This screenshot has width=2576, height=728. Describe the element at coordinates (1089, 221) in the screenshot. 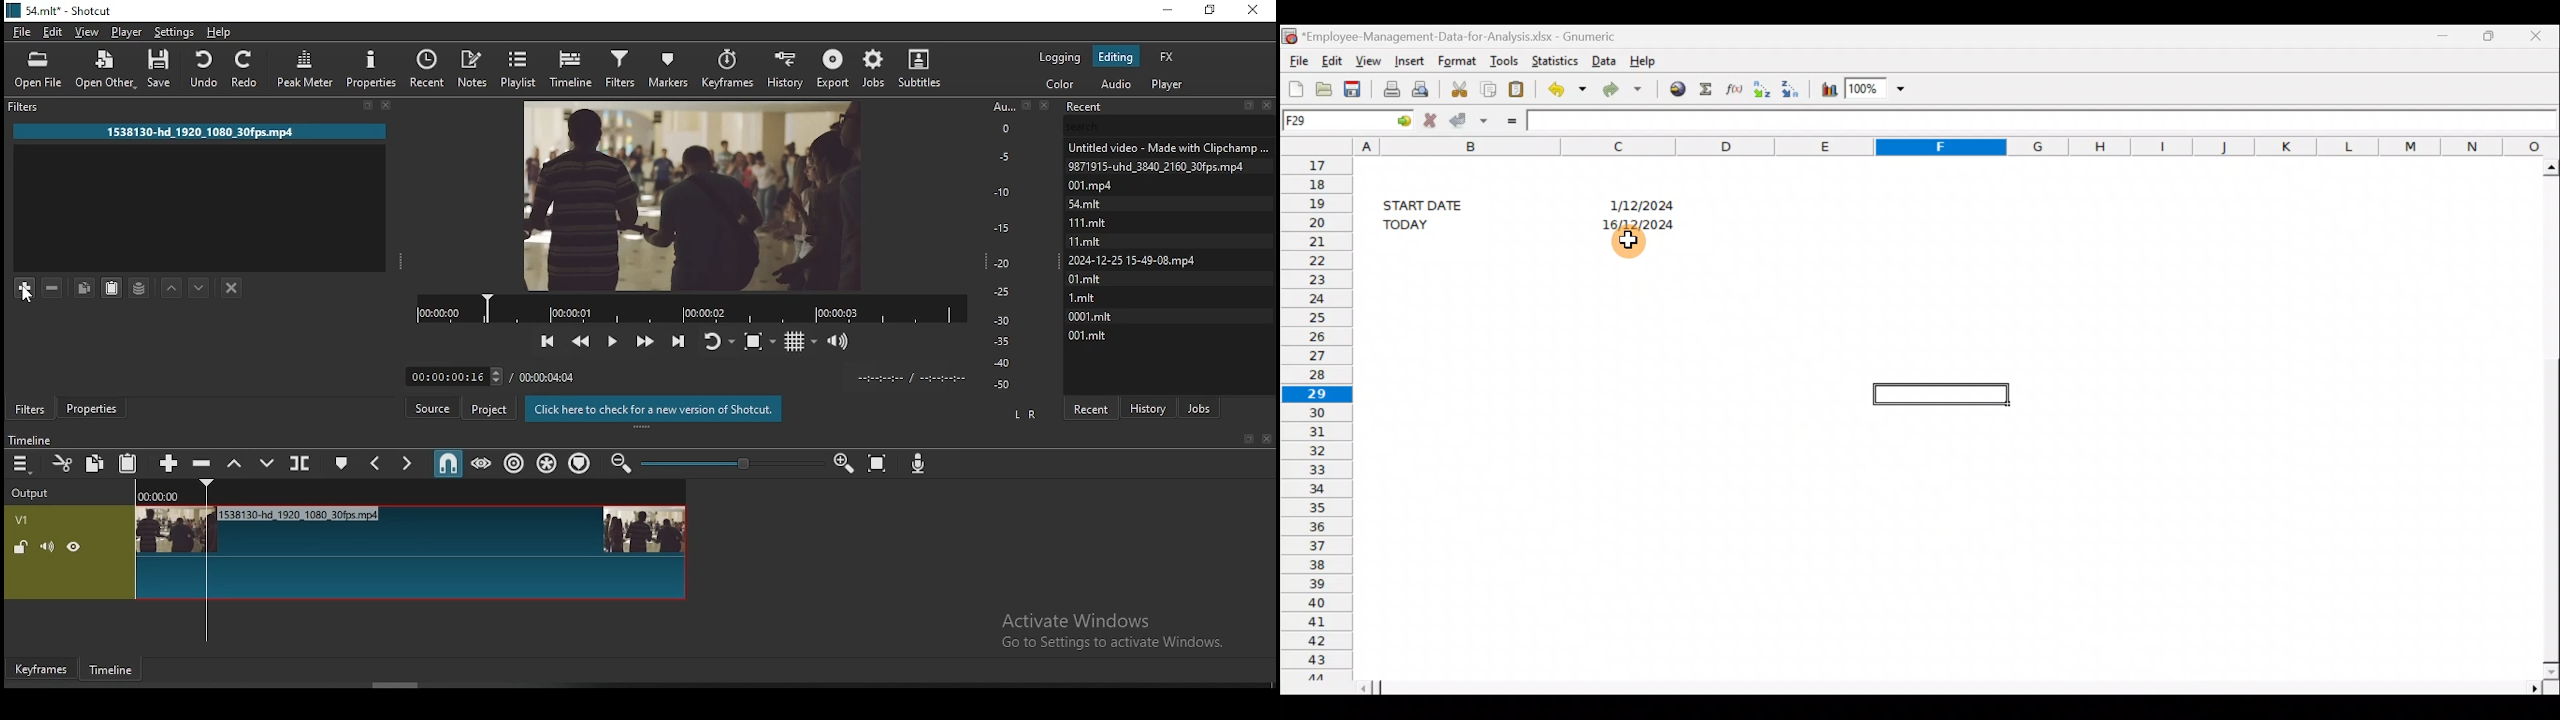

I see `111.Mmit` at that location.